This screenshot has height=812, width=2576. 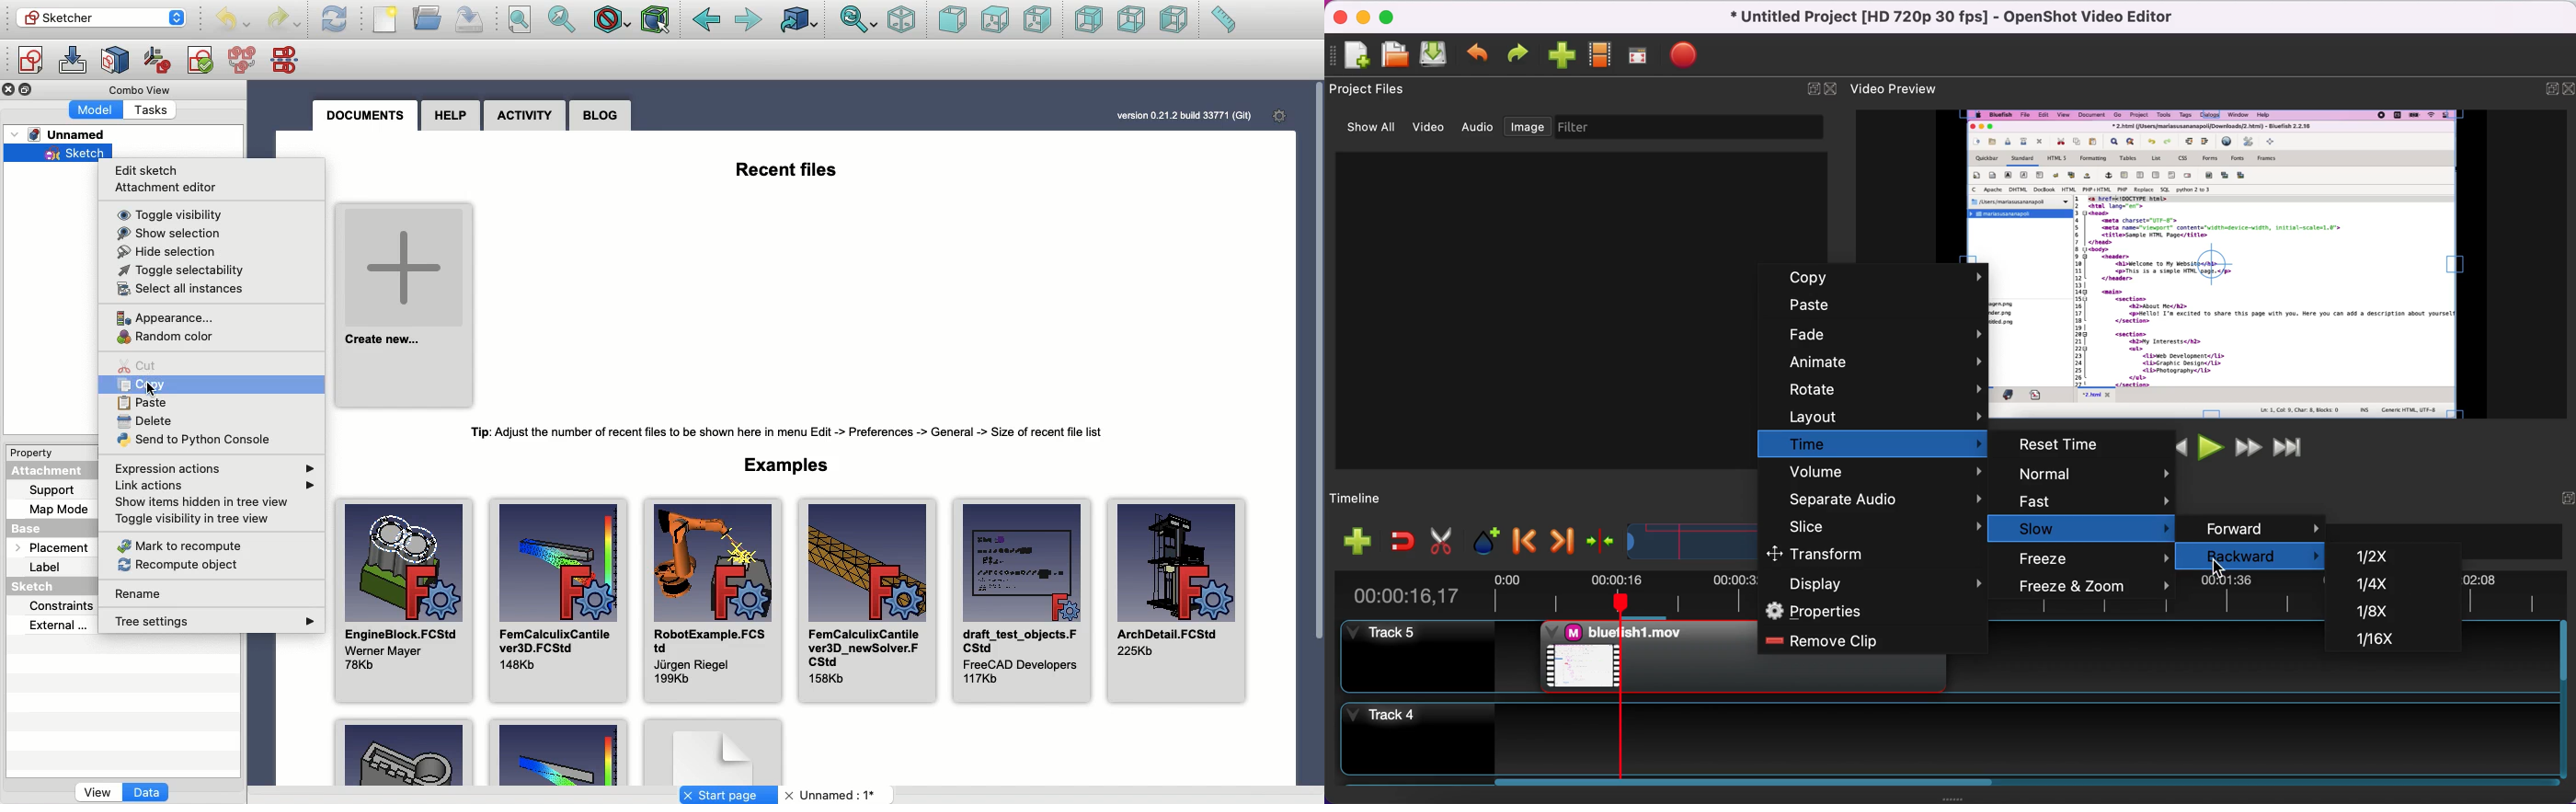 I want to click on Edit sketch, so click(x=149, y=172).